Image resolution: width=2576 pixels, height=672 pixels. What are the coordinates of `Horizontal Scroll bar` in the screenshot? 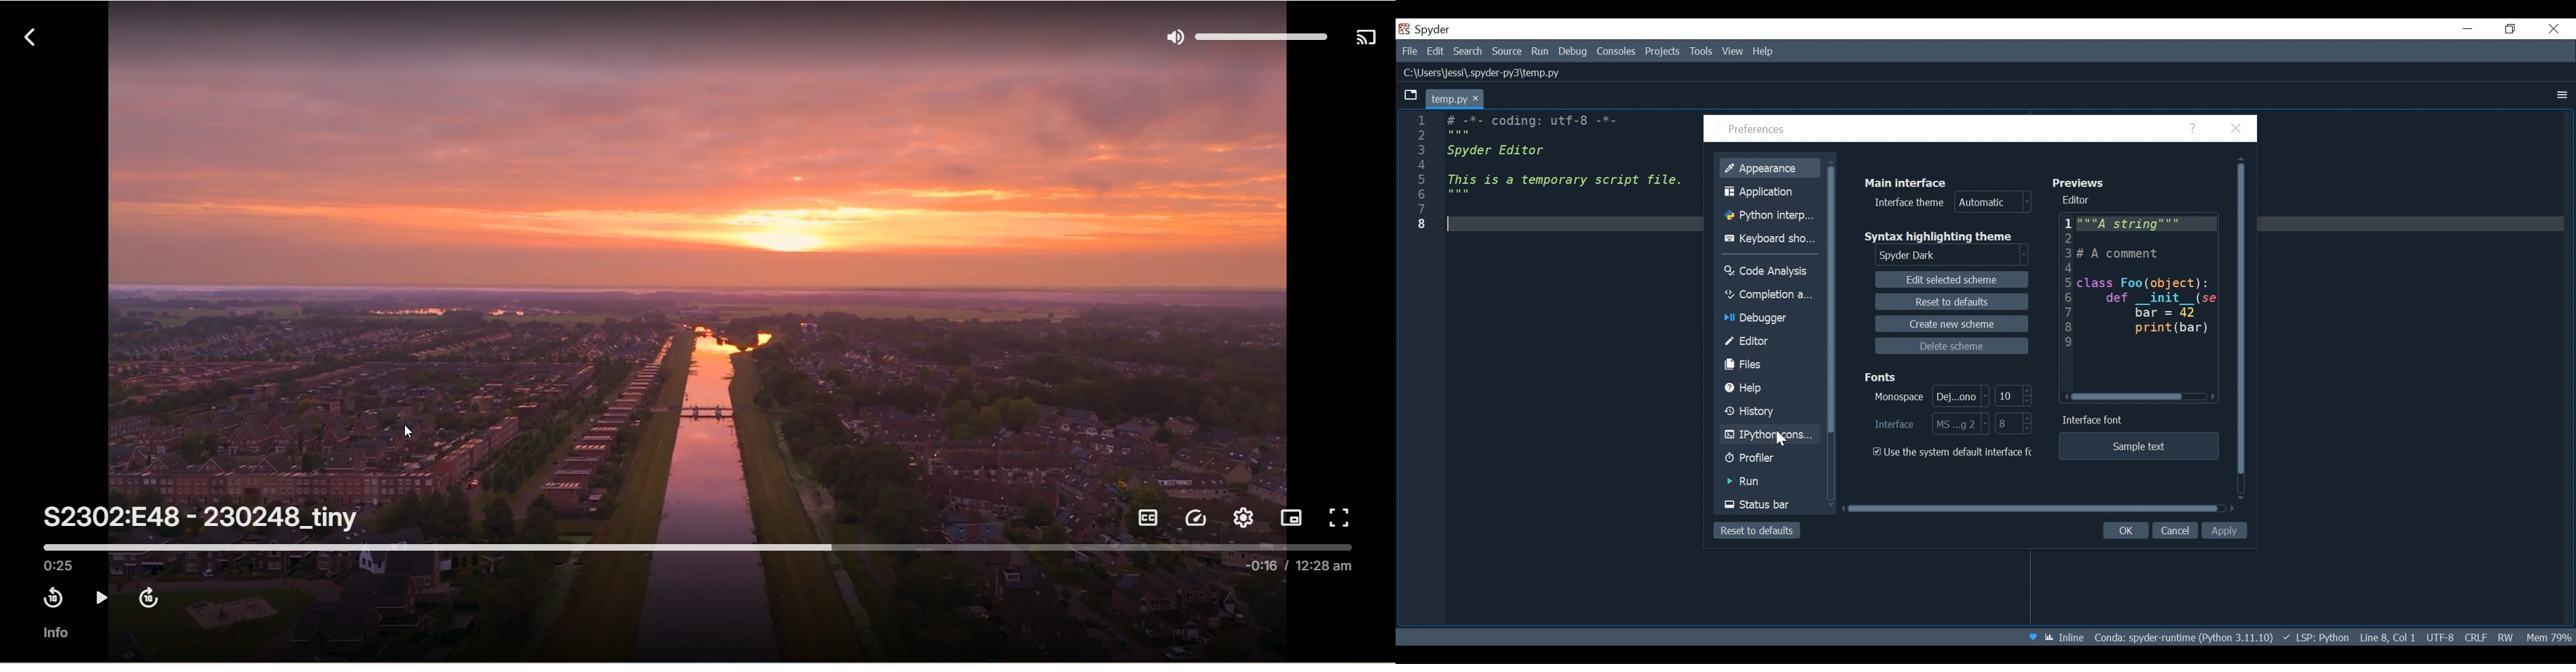 It's located at (2038, 508).